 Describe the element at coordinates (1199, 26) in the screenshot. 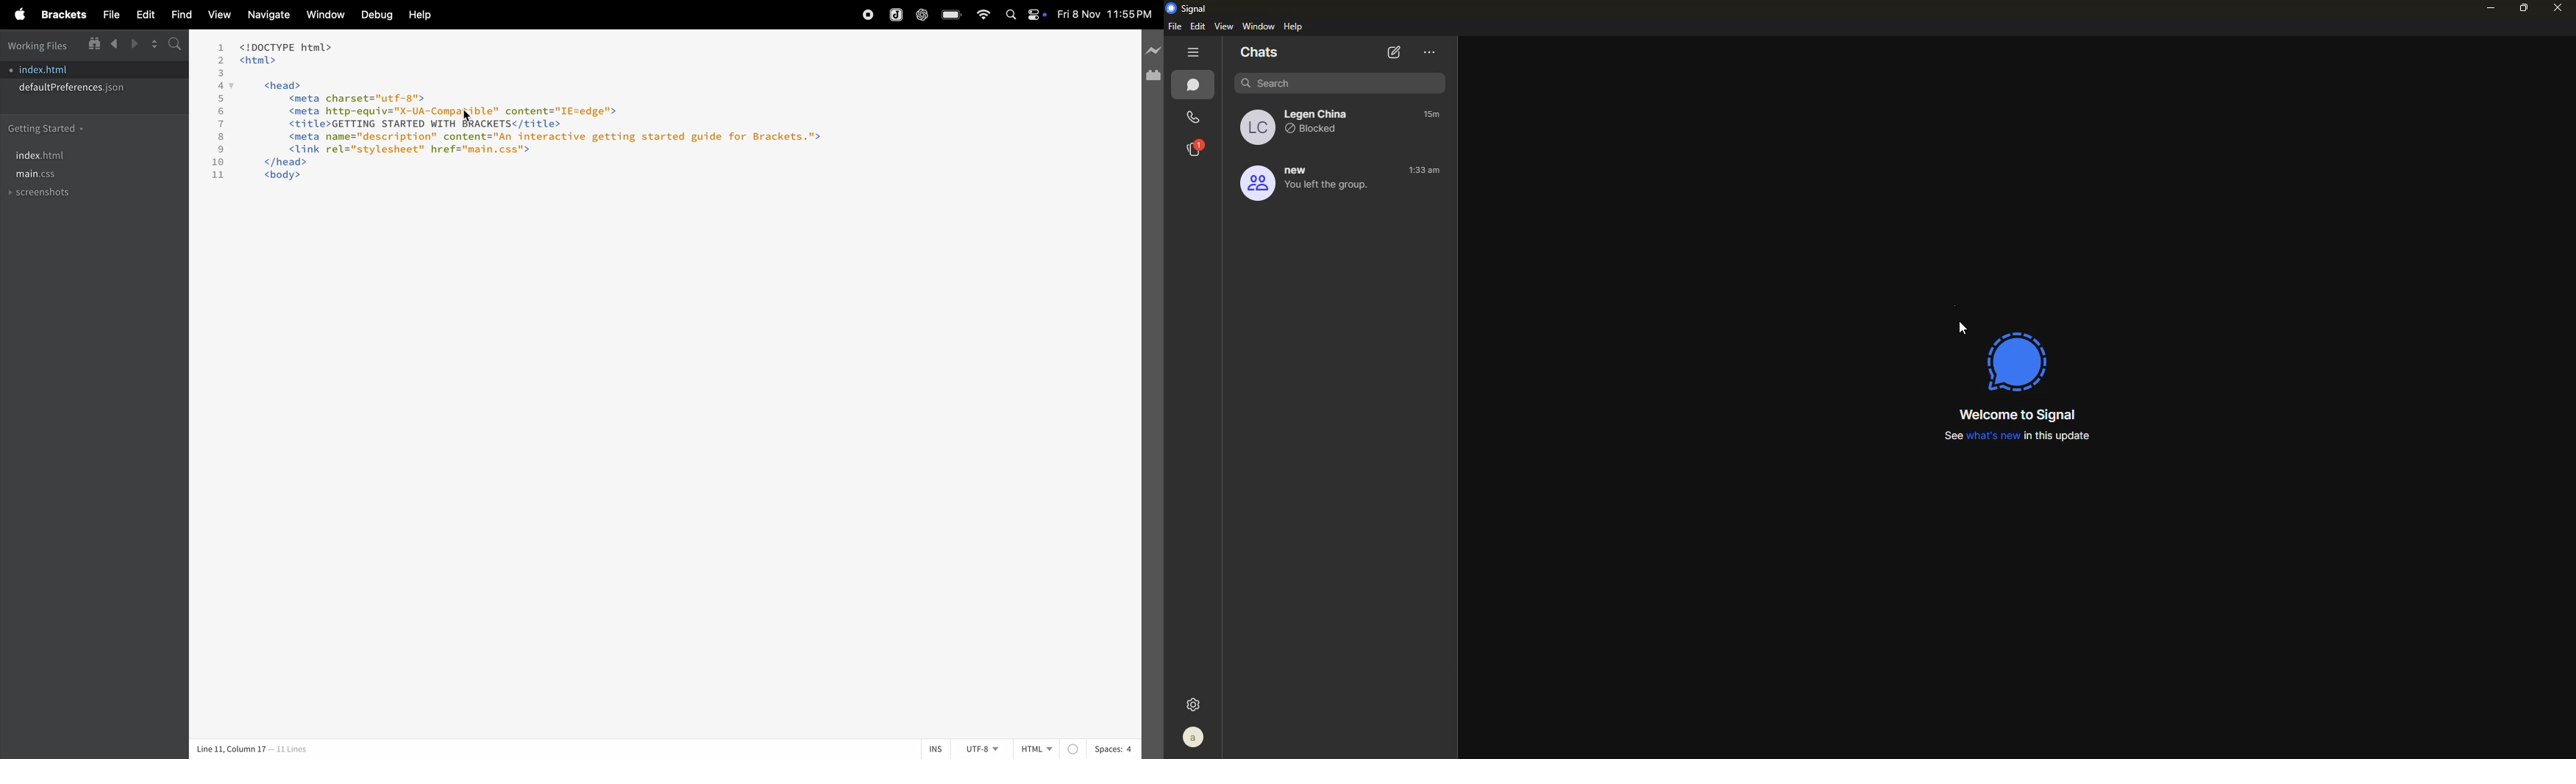

I see `edit` at that location.